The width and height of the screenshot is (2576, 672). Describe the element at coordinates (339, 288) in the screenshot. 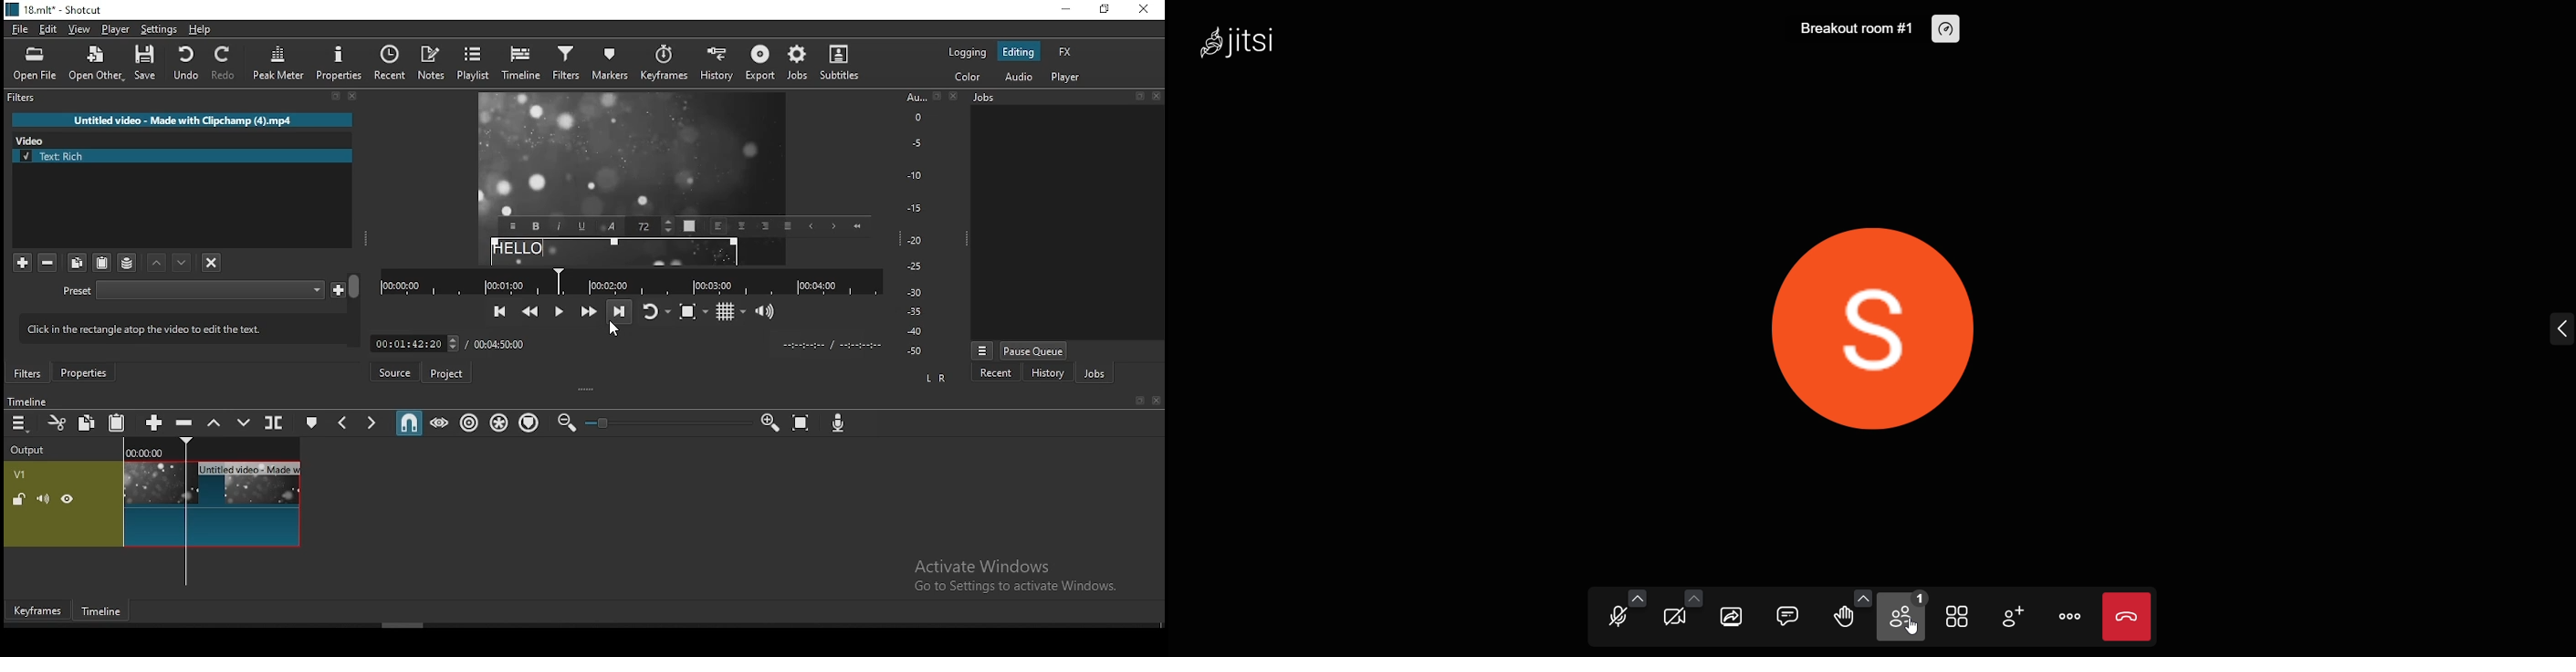

I see `Save custom preset` at that location.